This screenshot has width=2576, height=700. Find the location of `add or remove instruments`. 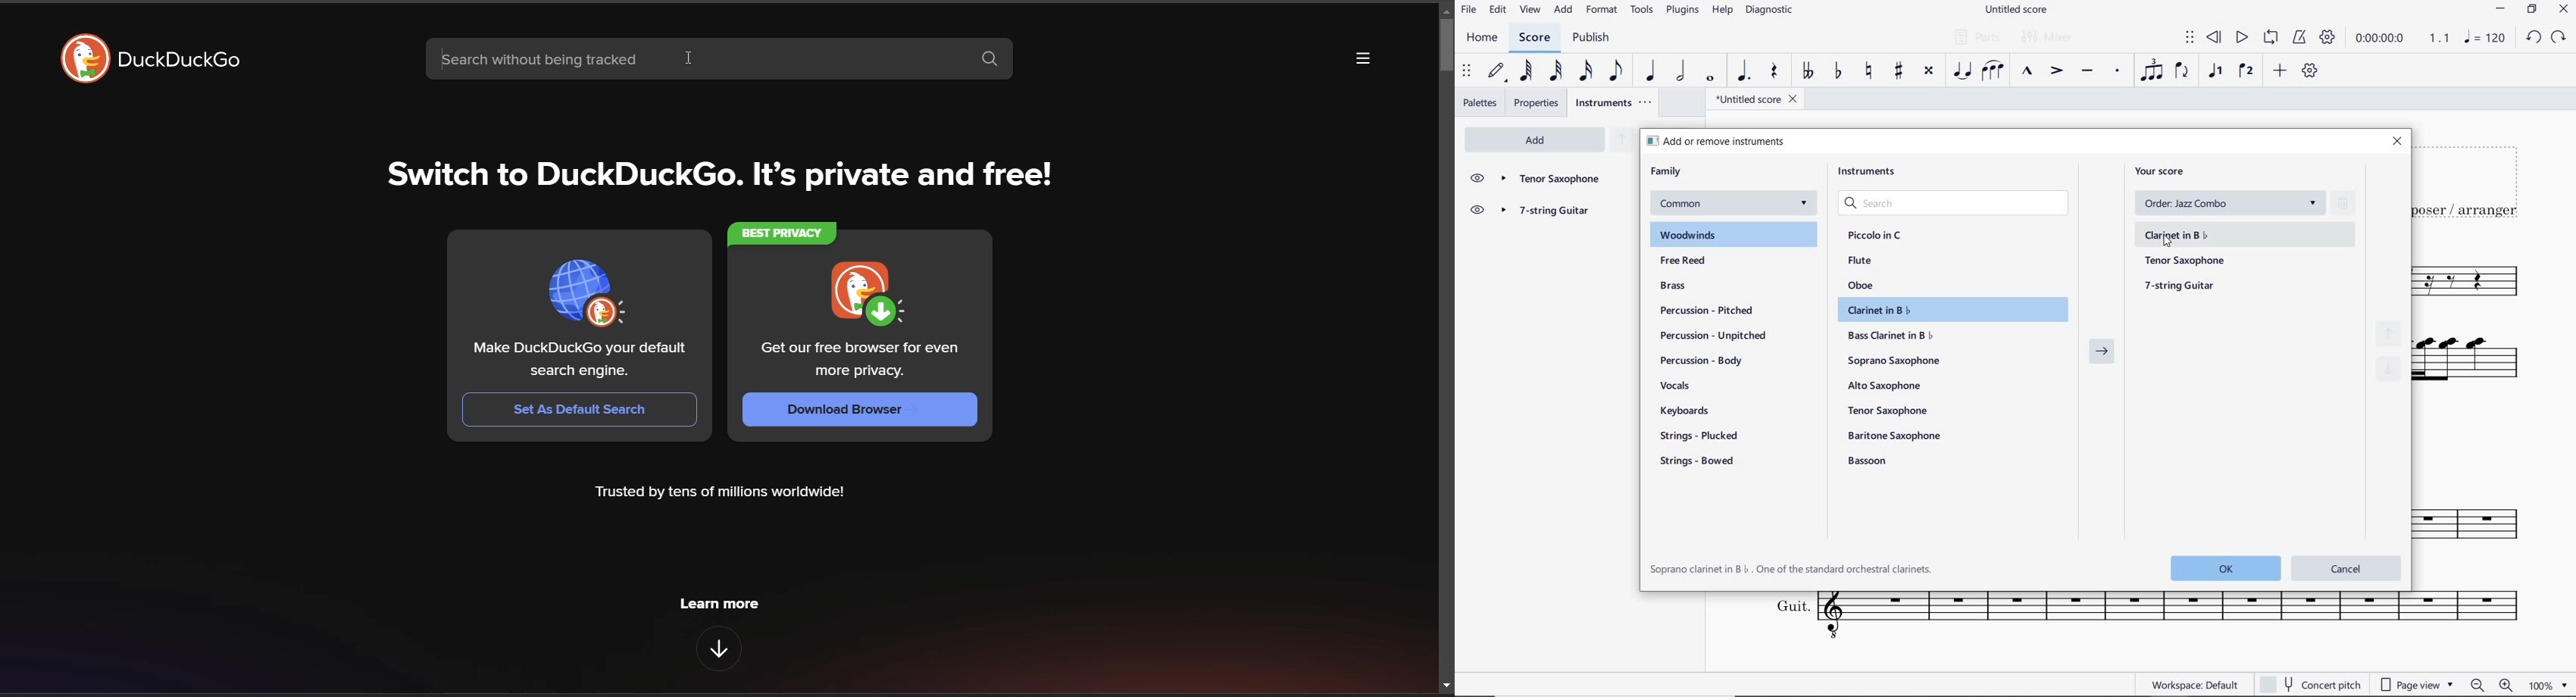

add or remove instruments is located at coordinates (1732, 141).